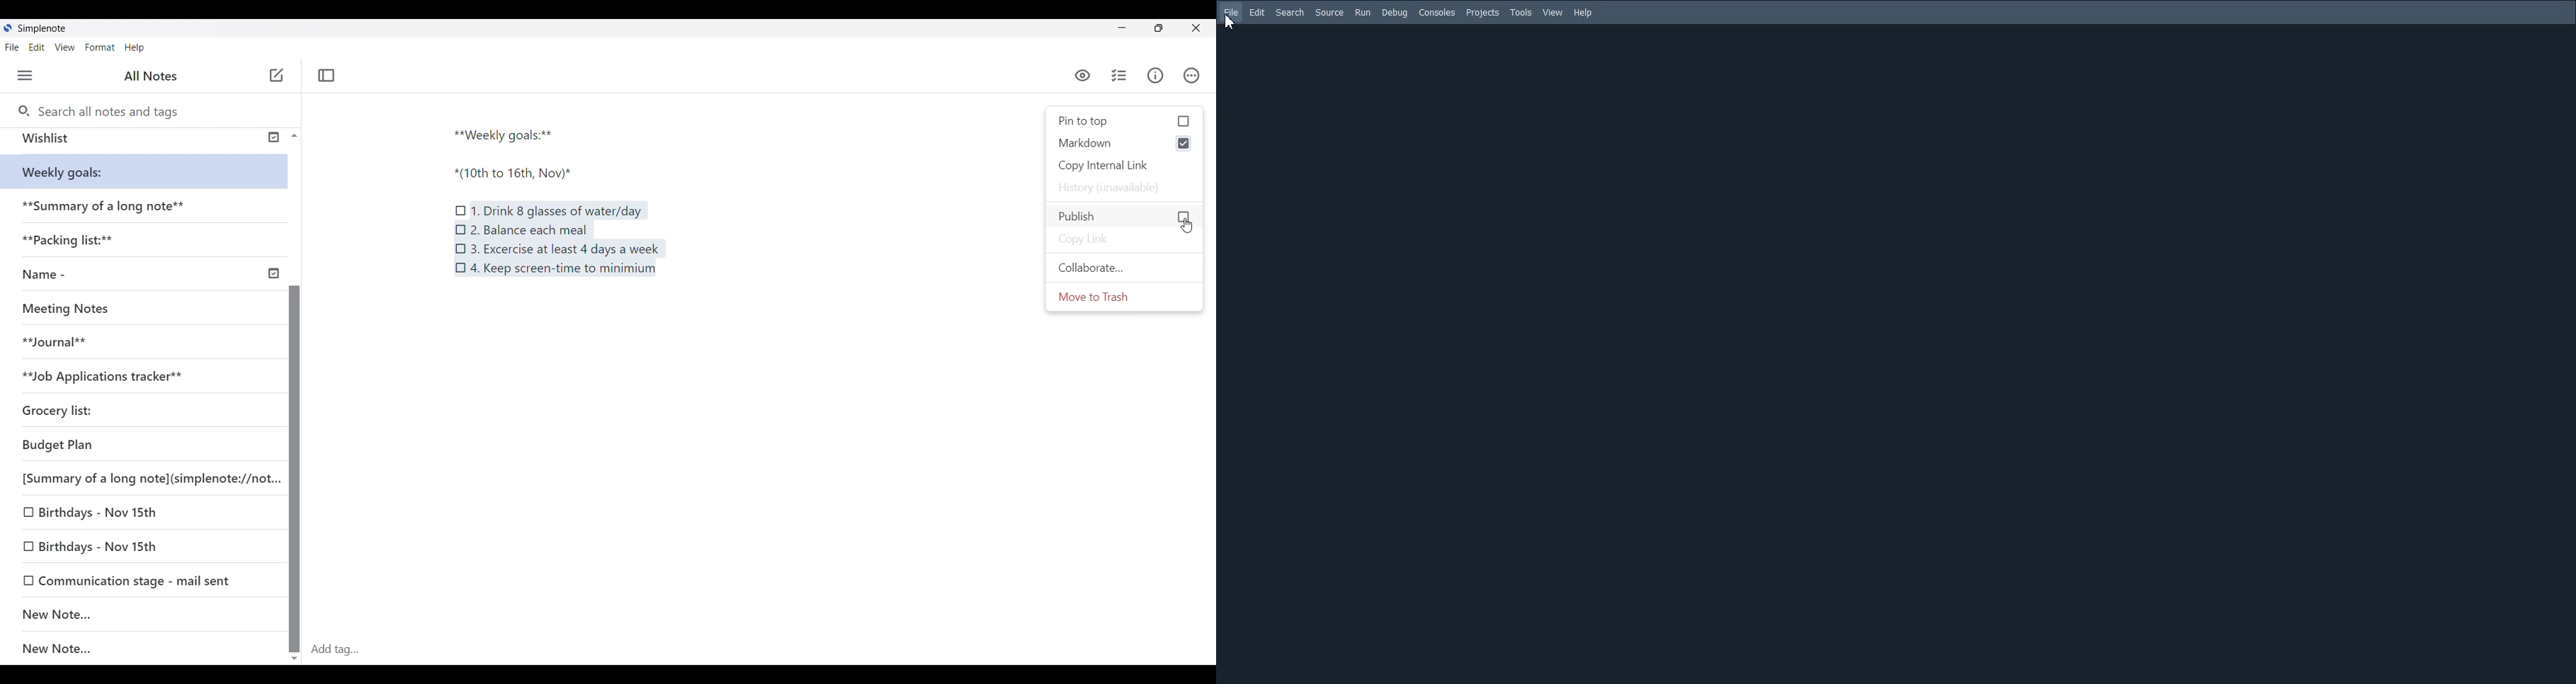 Image resolution: width=2576 pixels, height=700 pixels. What do you see at coordinates (108, 110) in the screenshot?
I see `Search all notes and tags` at bounding box center [108, 110].